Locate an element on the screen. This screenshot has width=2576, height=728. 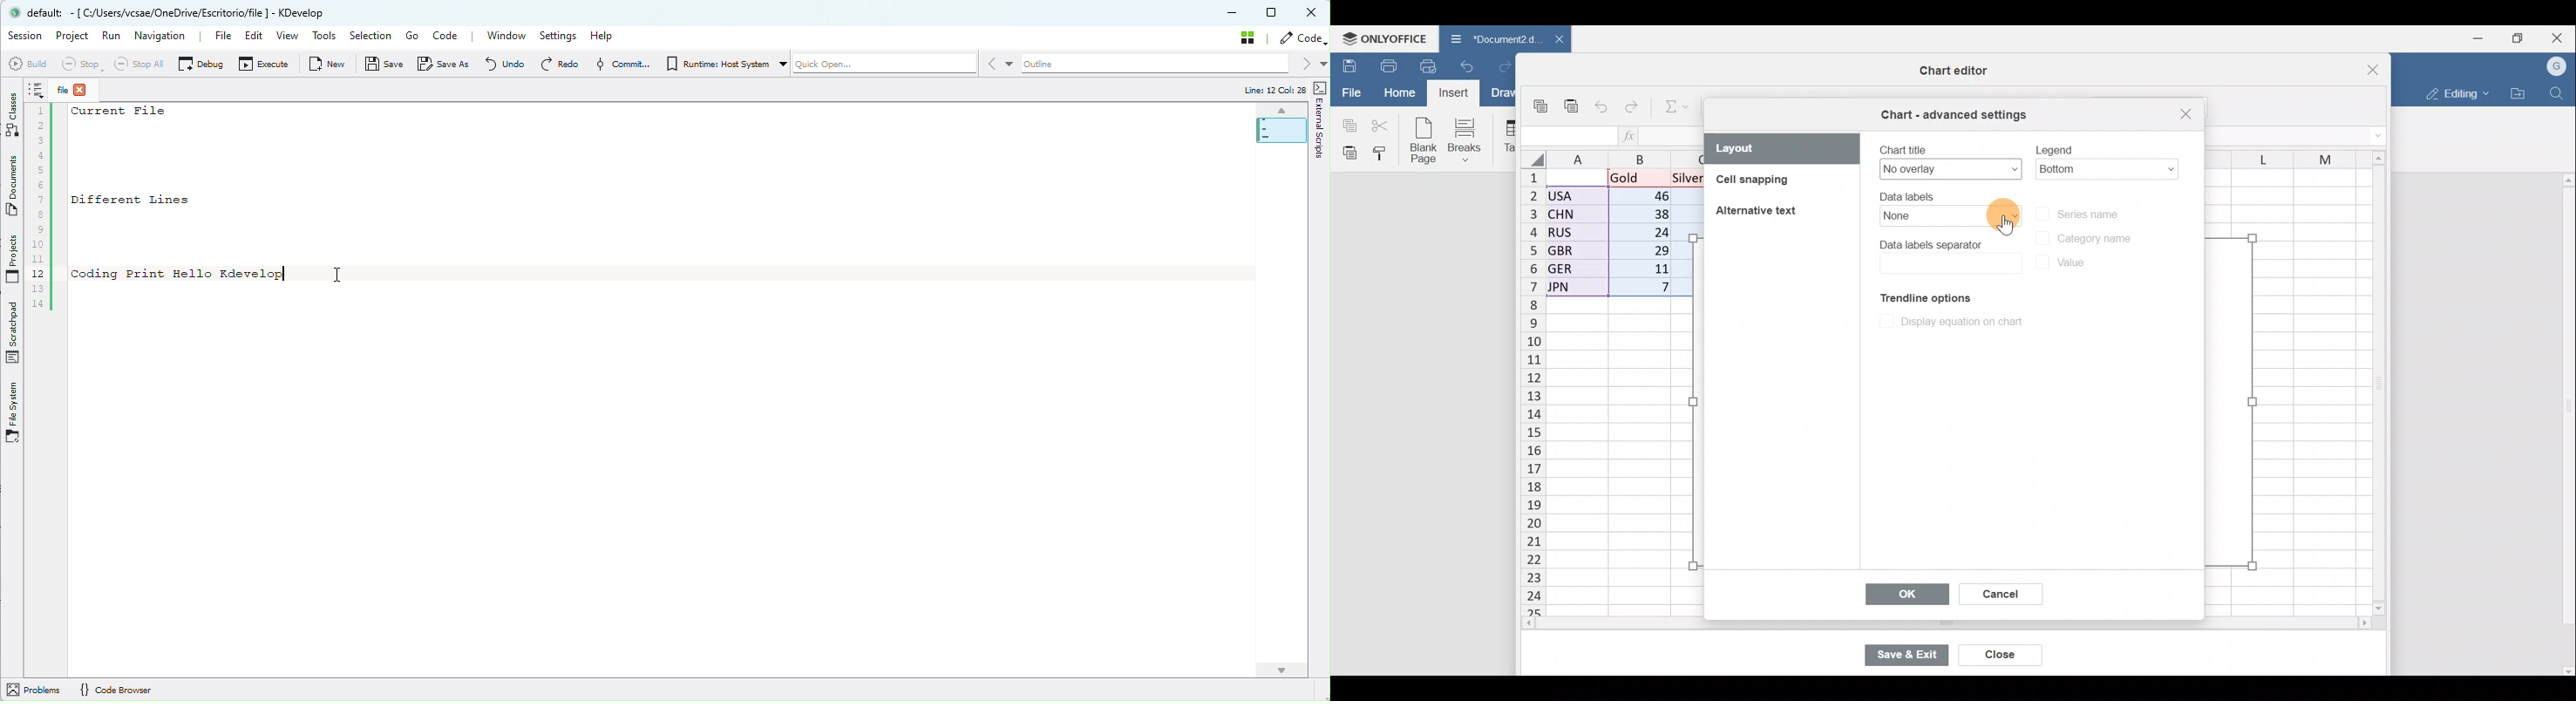
File is located at coordinates (1350, 92).